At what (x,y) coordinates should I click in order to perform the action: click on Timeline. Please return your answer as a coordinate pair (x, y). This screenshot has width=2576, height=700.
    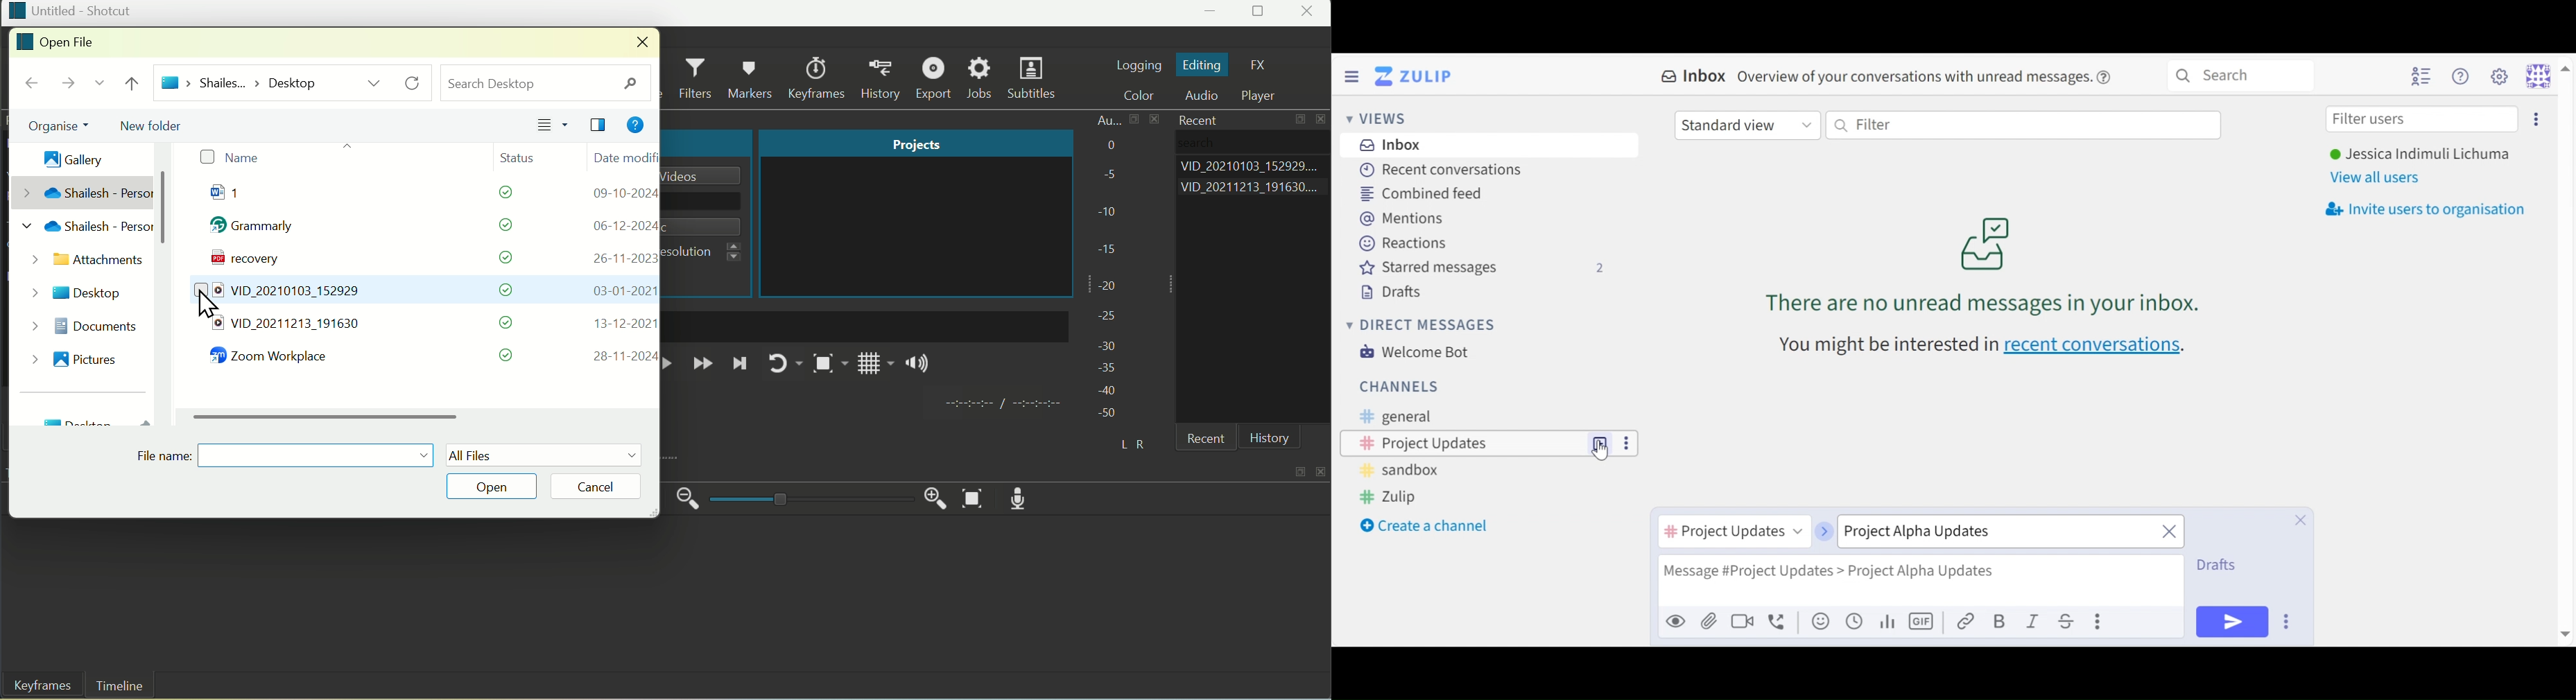
    Looking at the image, I should click on (120, 686).